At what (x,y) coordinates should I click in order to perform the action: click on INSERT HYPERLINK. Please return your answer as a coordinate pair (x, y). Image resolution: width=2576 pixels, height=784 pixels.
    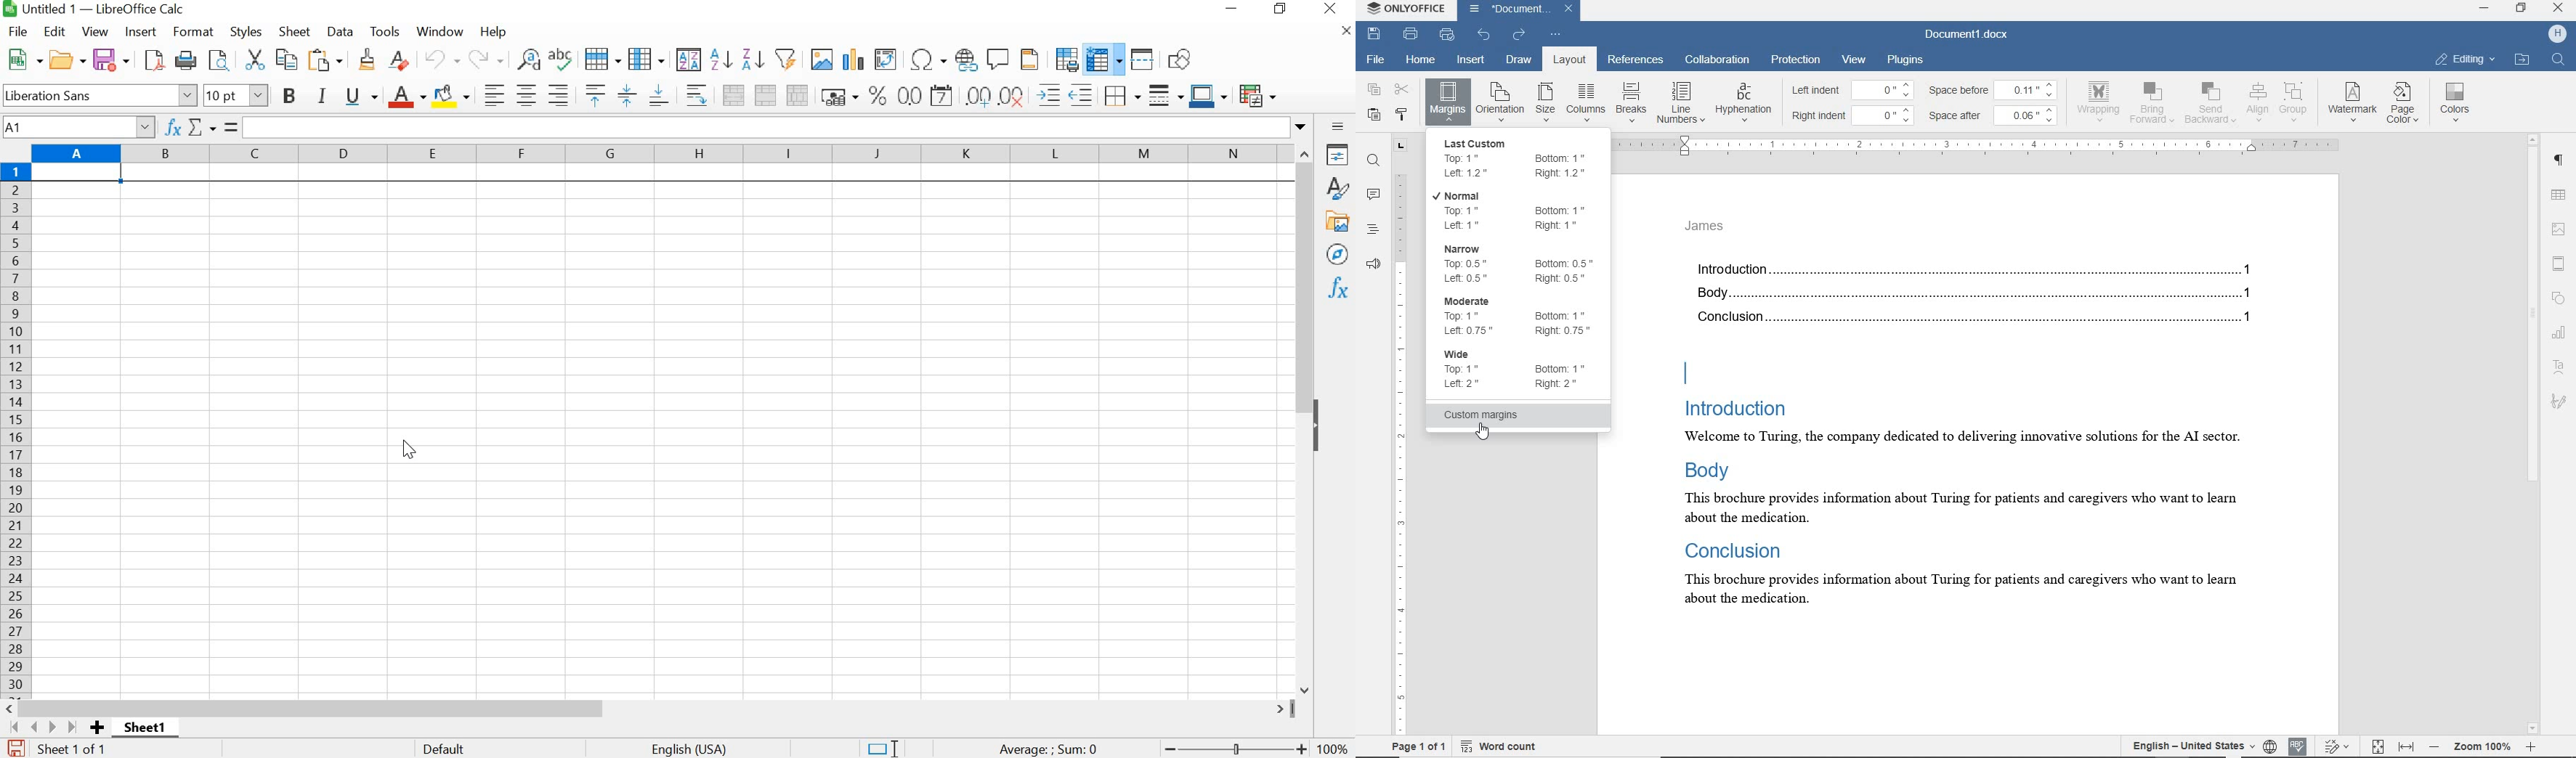
    Looking at the image, I should click on (967, 59).